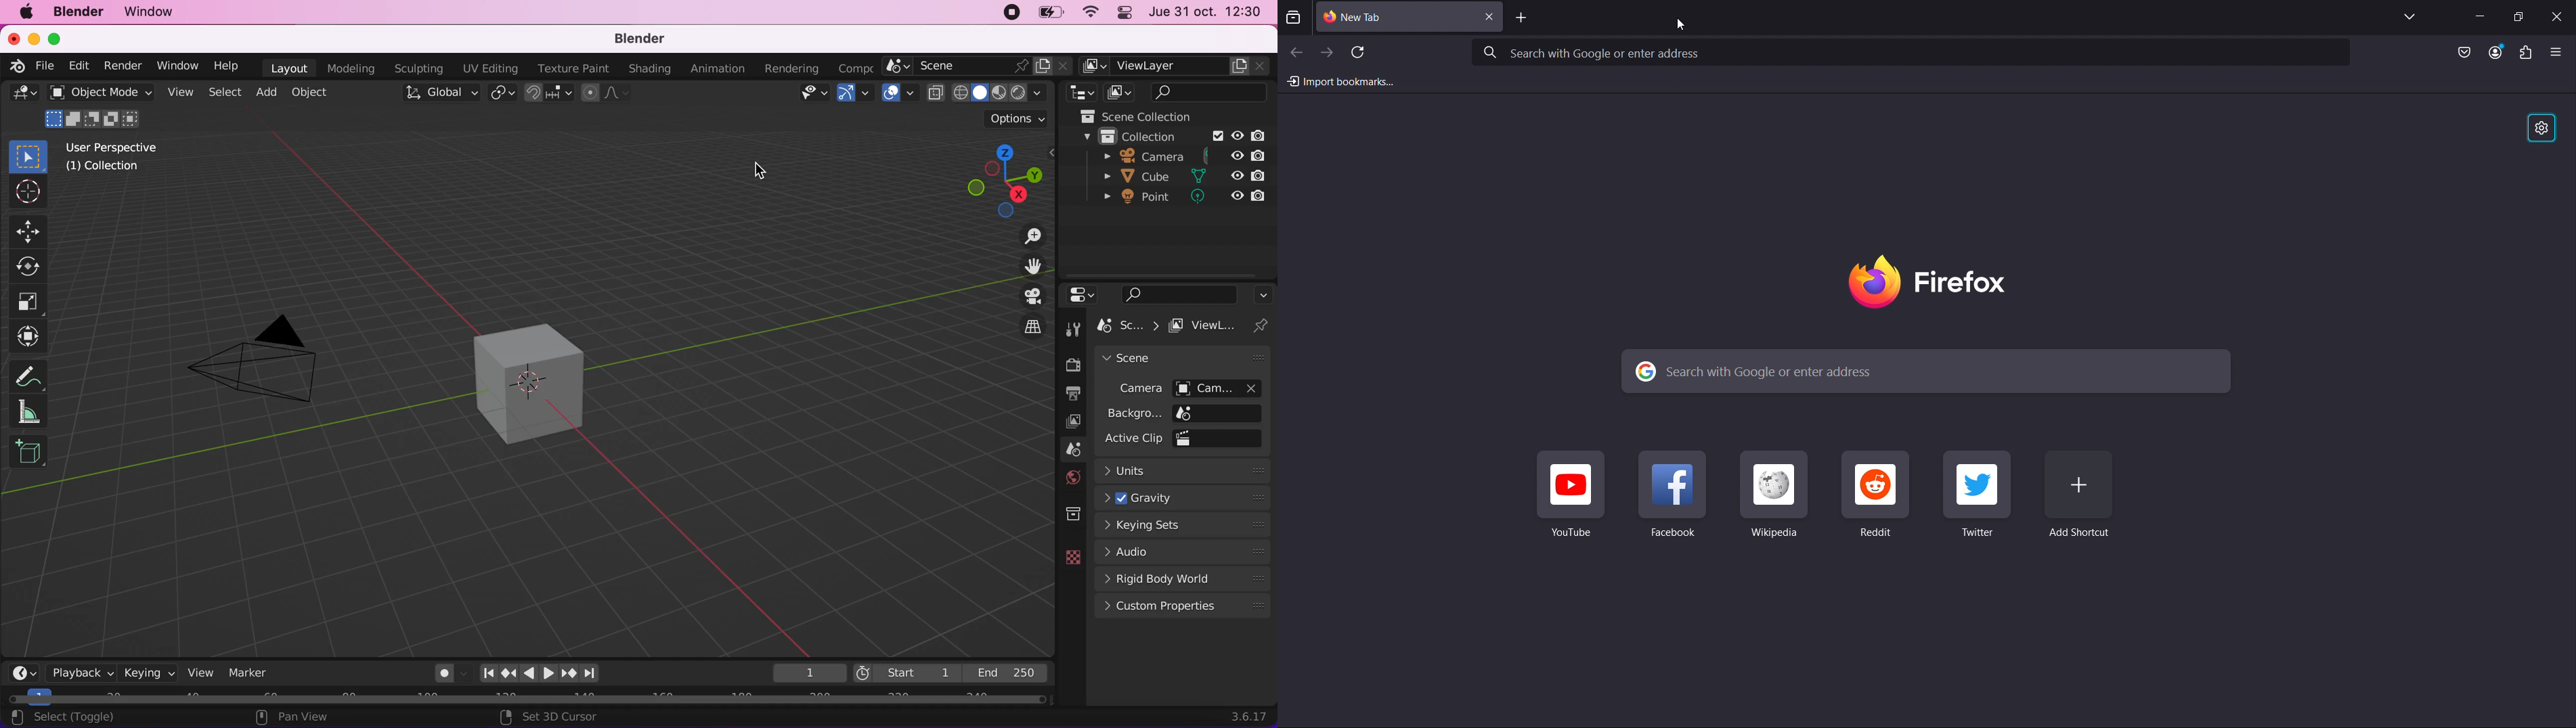 The image size is (2576, 728). What do you see at coordinates (1294, 15) in the screenshot?
I see `View recent browsing` at bounding box center [1294, 15].